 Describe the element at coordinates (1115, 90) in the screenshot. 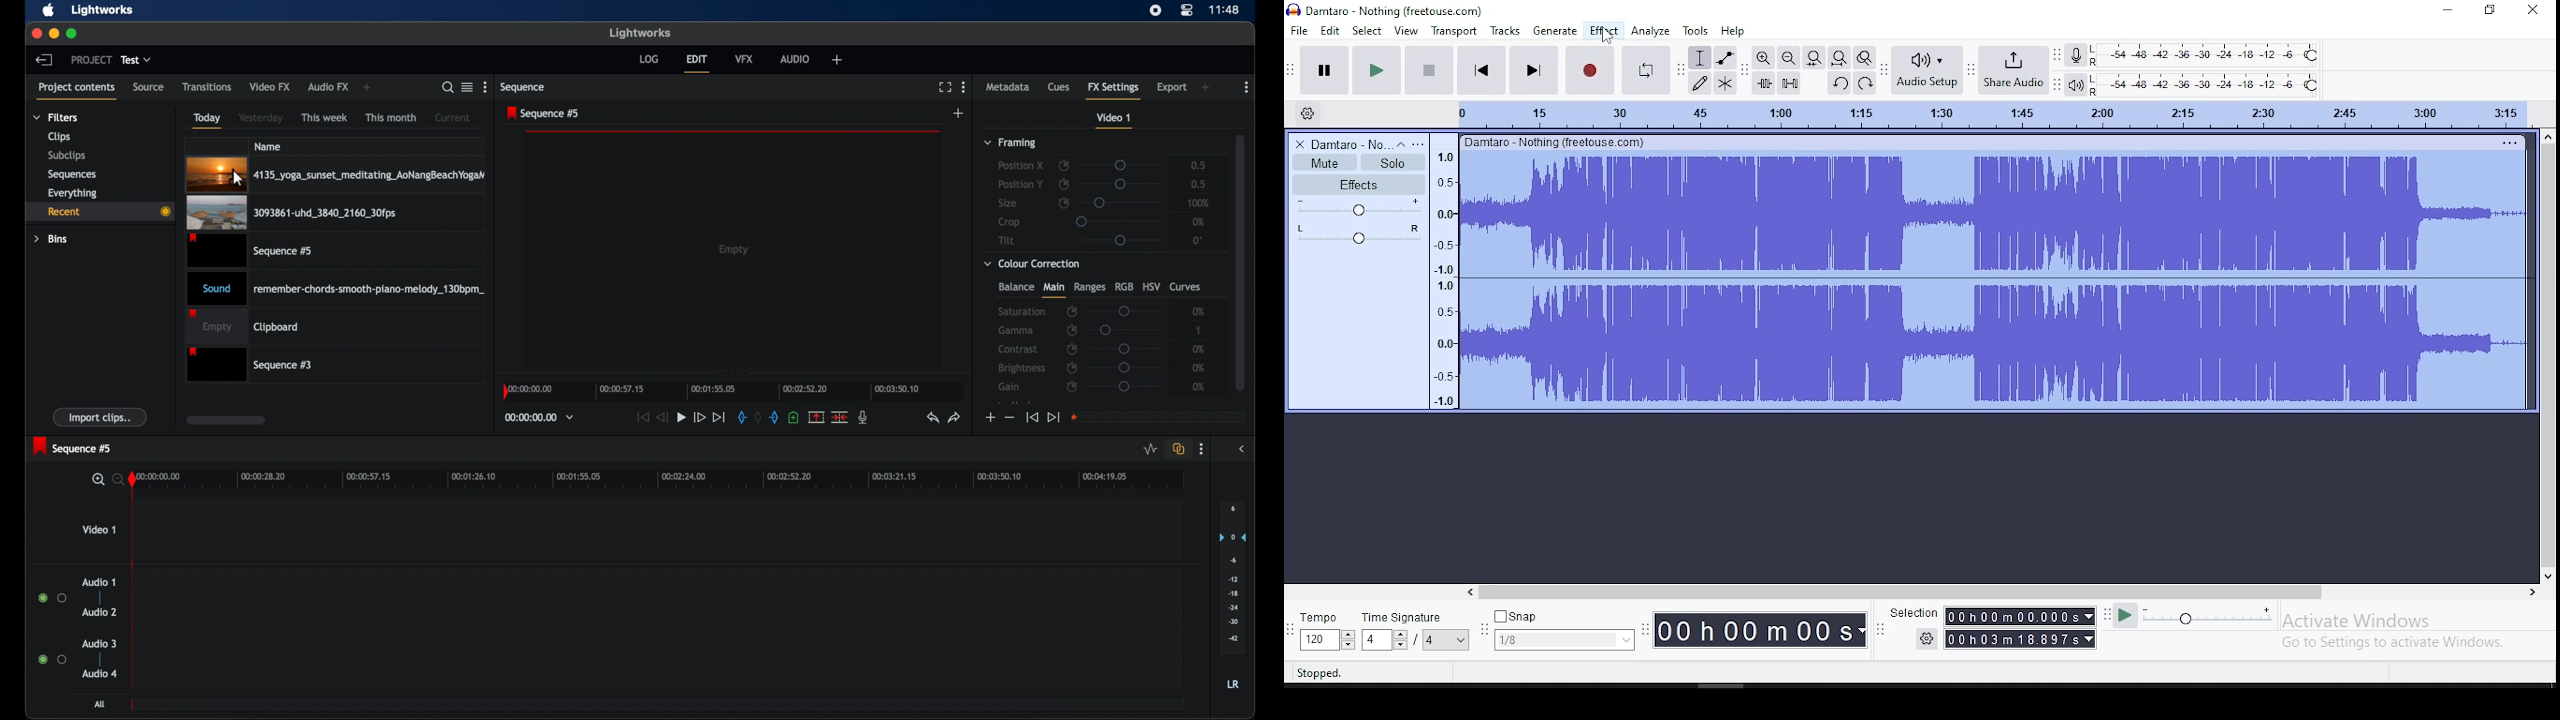

I see `fx settings` at that location.